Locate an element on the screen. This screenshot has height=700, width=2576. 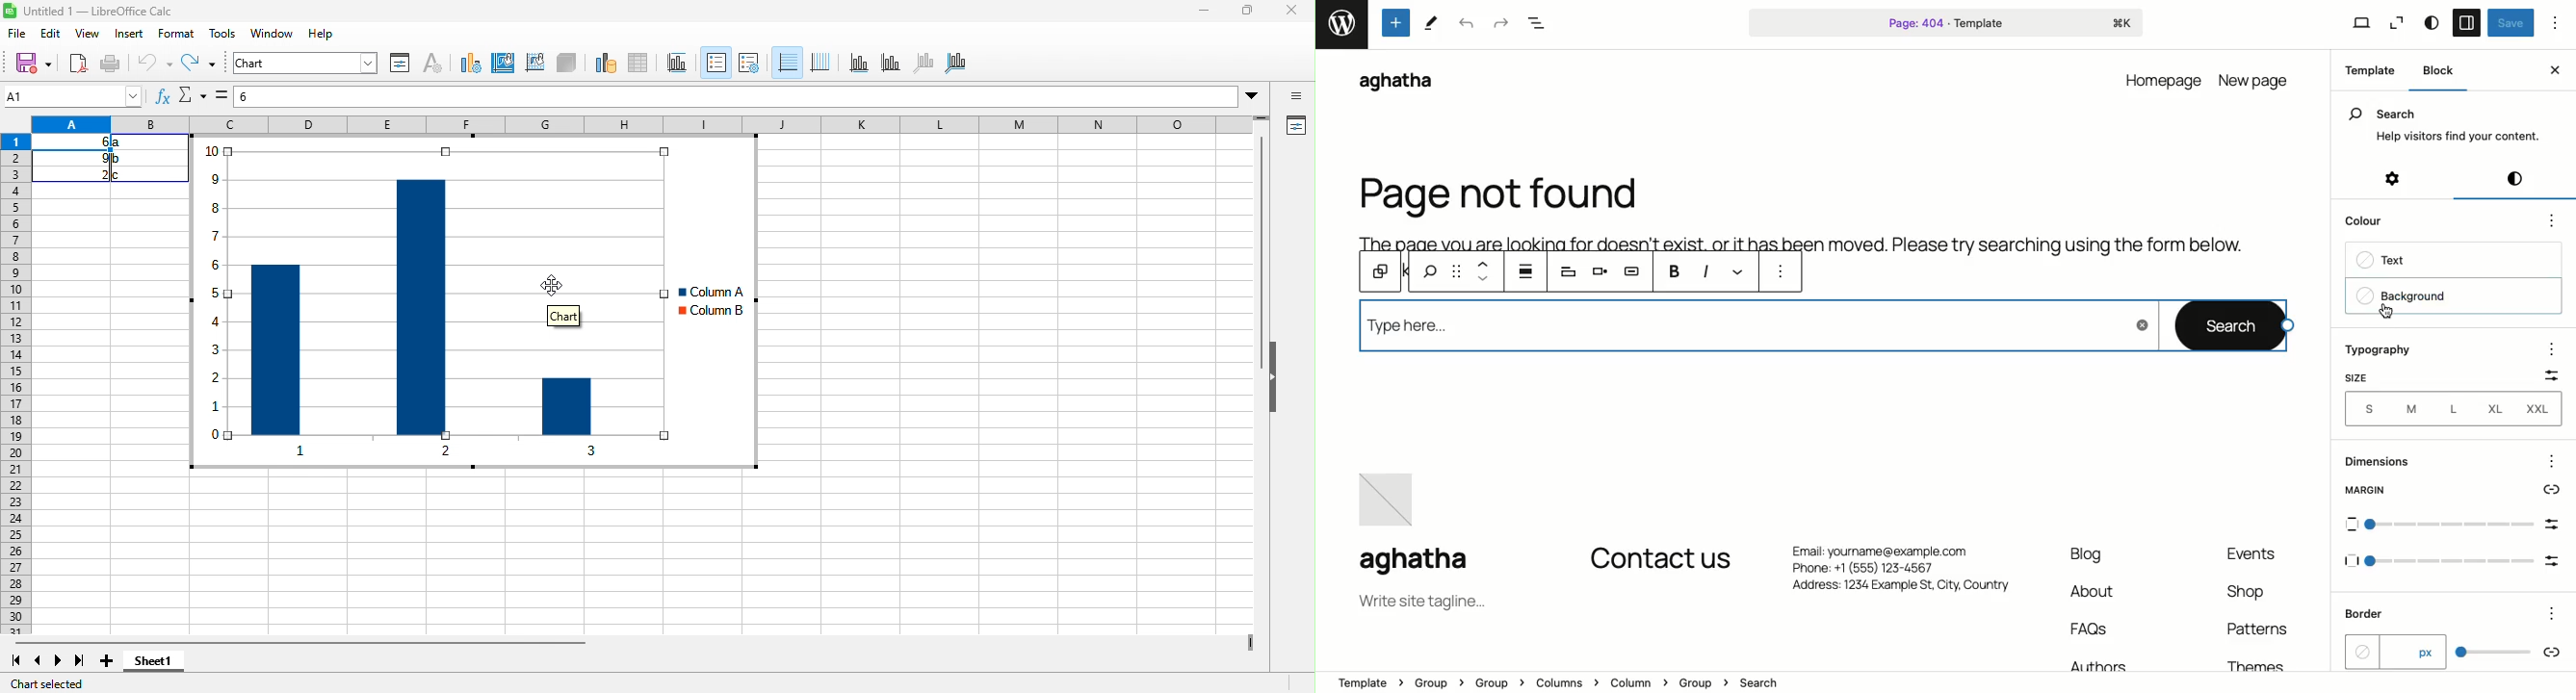
scale is located at coordinates (2509, 651).